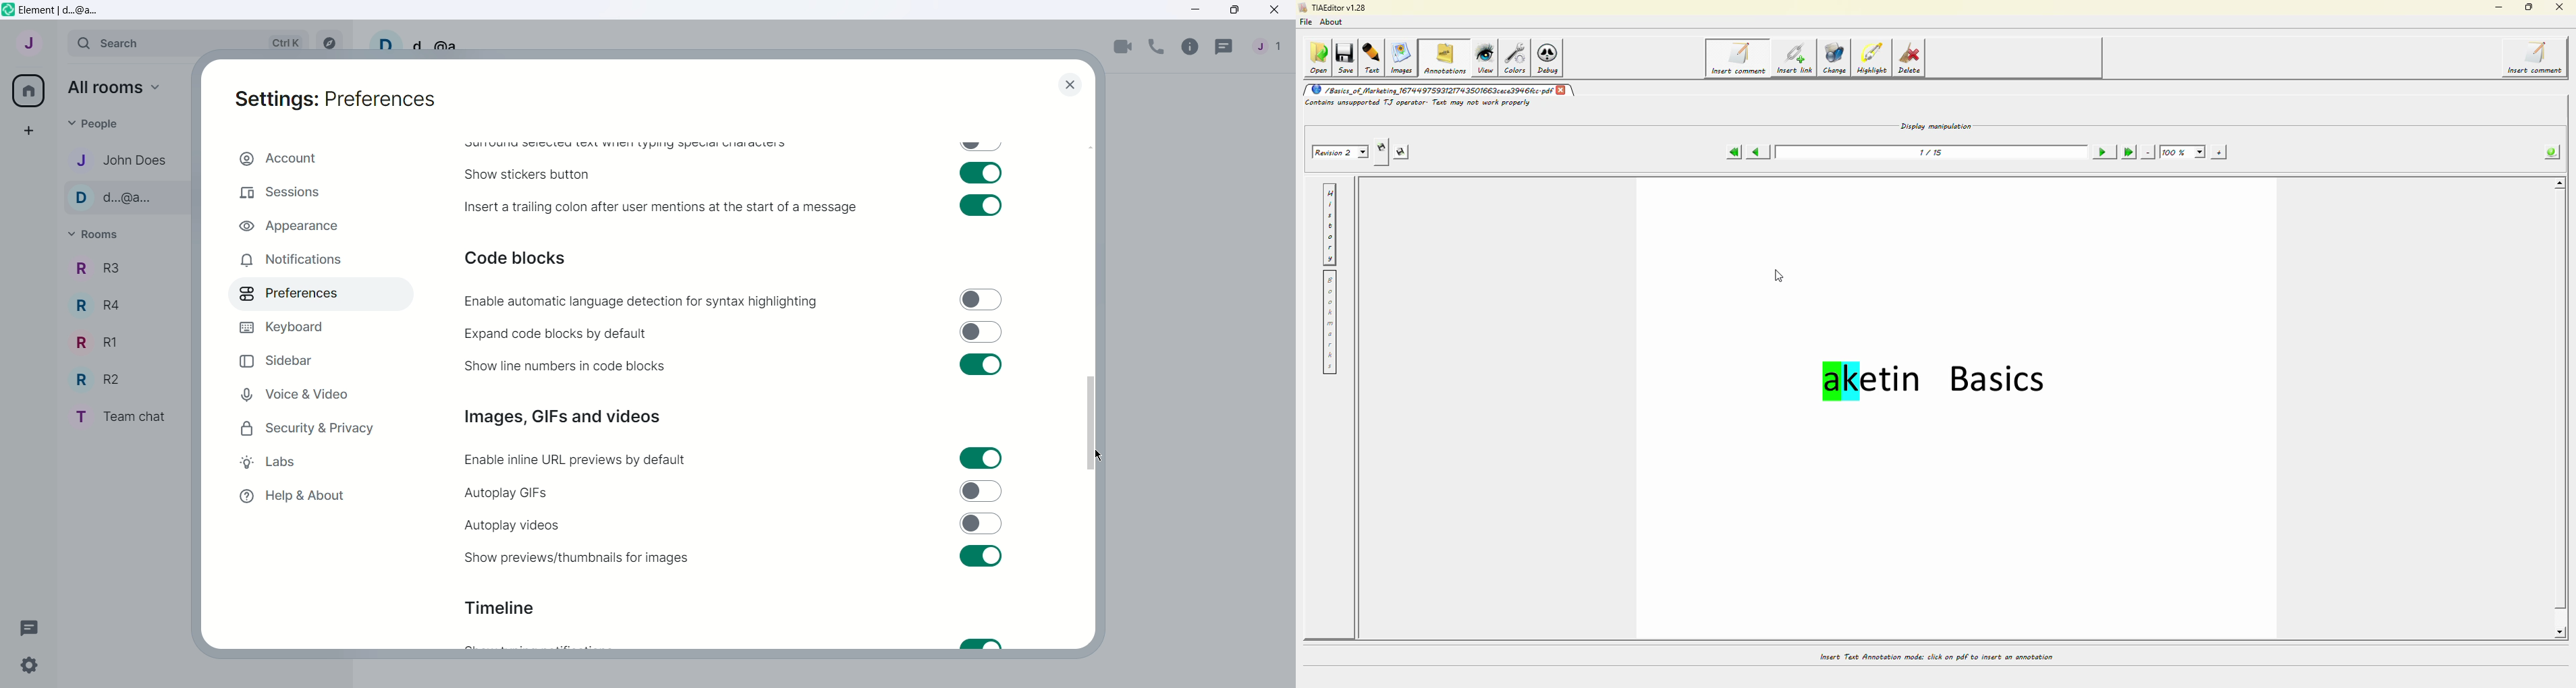 This screenshot has width=2576, height=700. I want to click on Preferences, so click(314, 295).